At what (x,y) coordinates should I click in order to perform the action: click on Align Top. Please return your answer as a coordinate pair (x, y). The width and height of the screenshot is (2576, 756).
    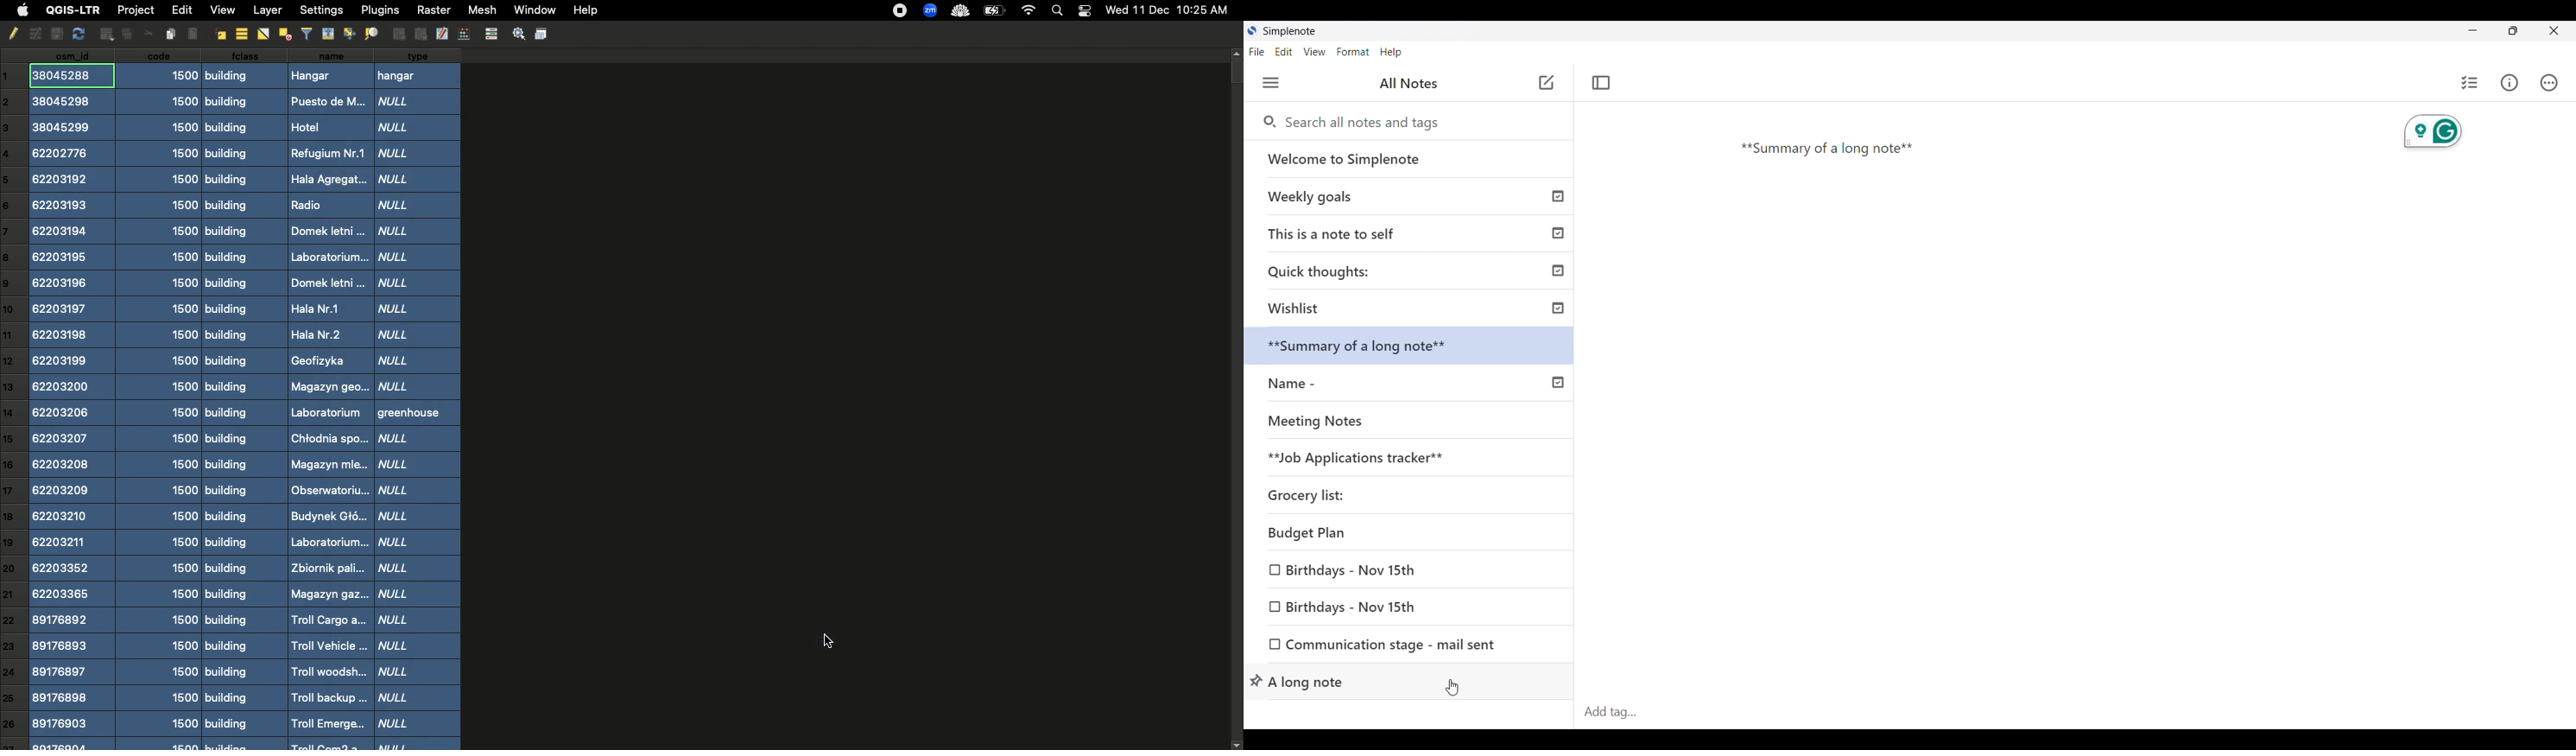
    Looking at the image, I should click on (328, 33).